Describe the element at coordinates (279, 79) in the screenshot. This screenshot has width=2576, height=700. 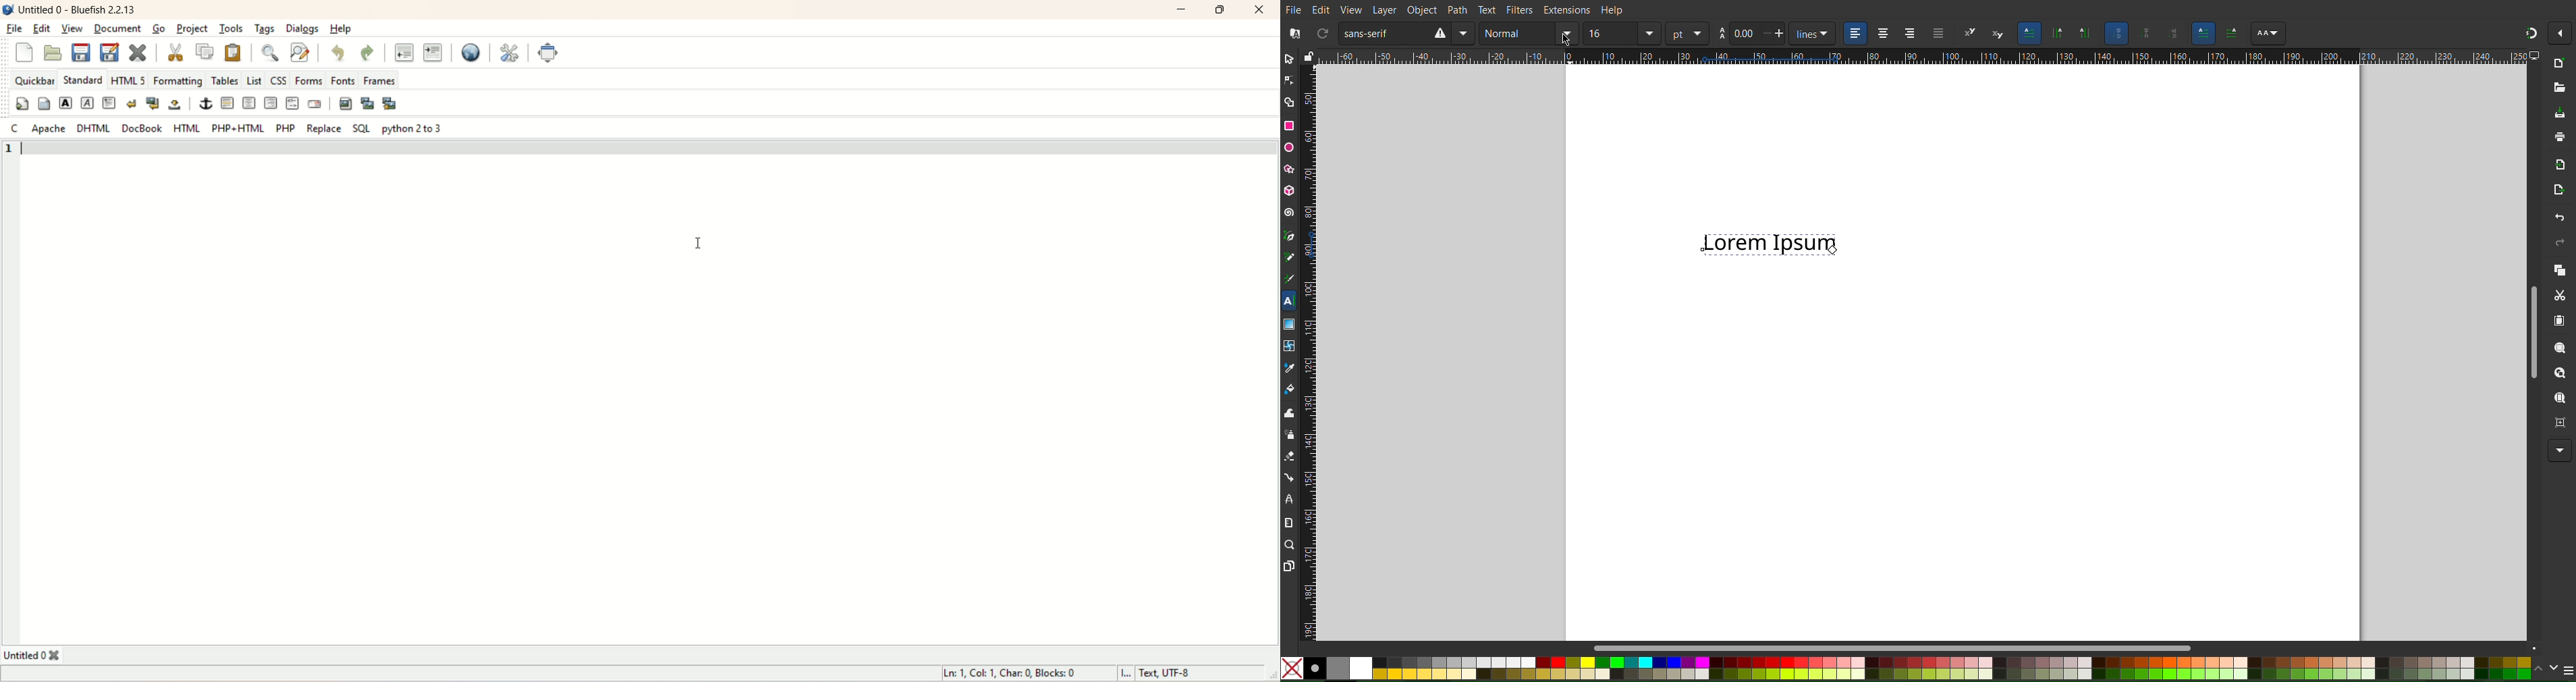
I see `CSS` at that location.